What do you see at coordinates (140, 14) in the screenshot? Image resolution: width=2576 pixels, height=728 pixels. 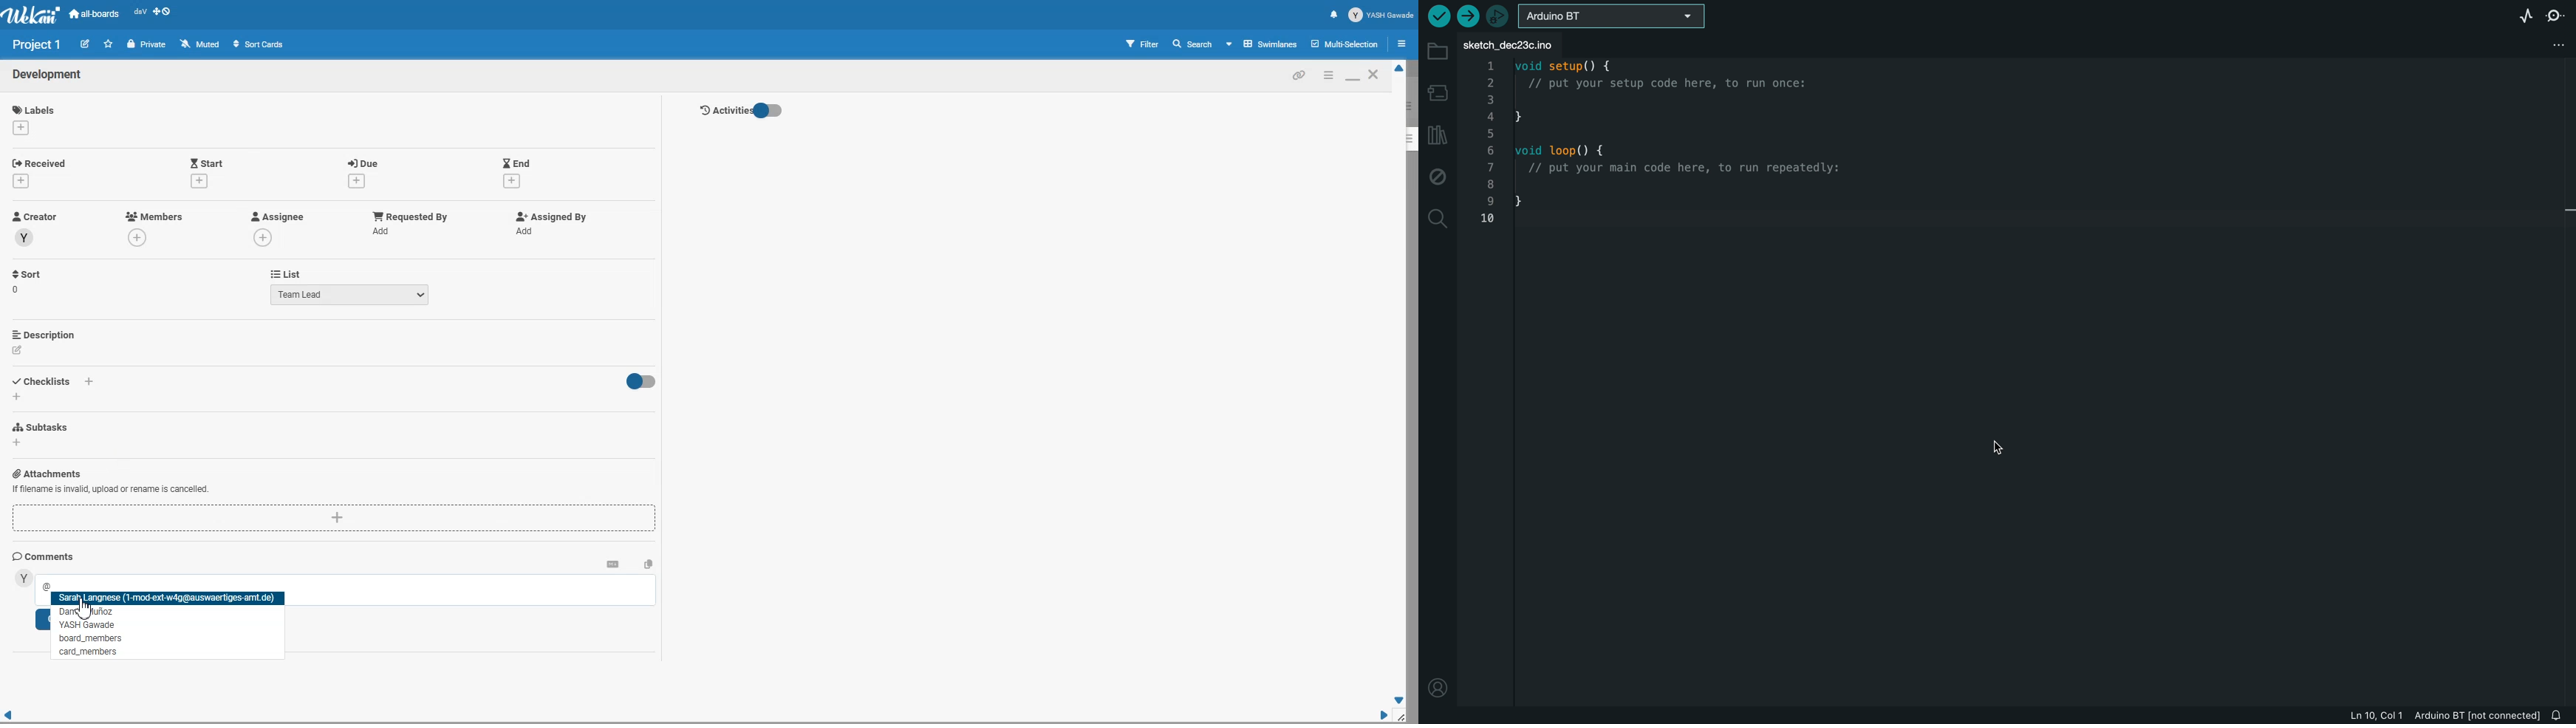 I see `Recent open file` at bounding box center [140, 14].